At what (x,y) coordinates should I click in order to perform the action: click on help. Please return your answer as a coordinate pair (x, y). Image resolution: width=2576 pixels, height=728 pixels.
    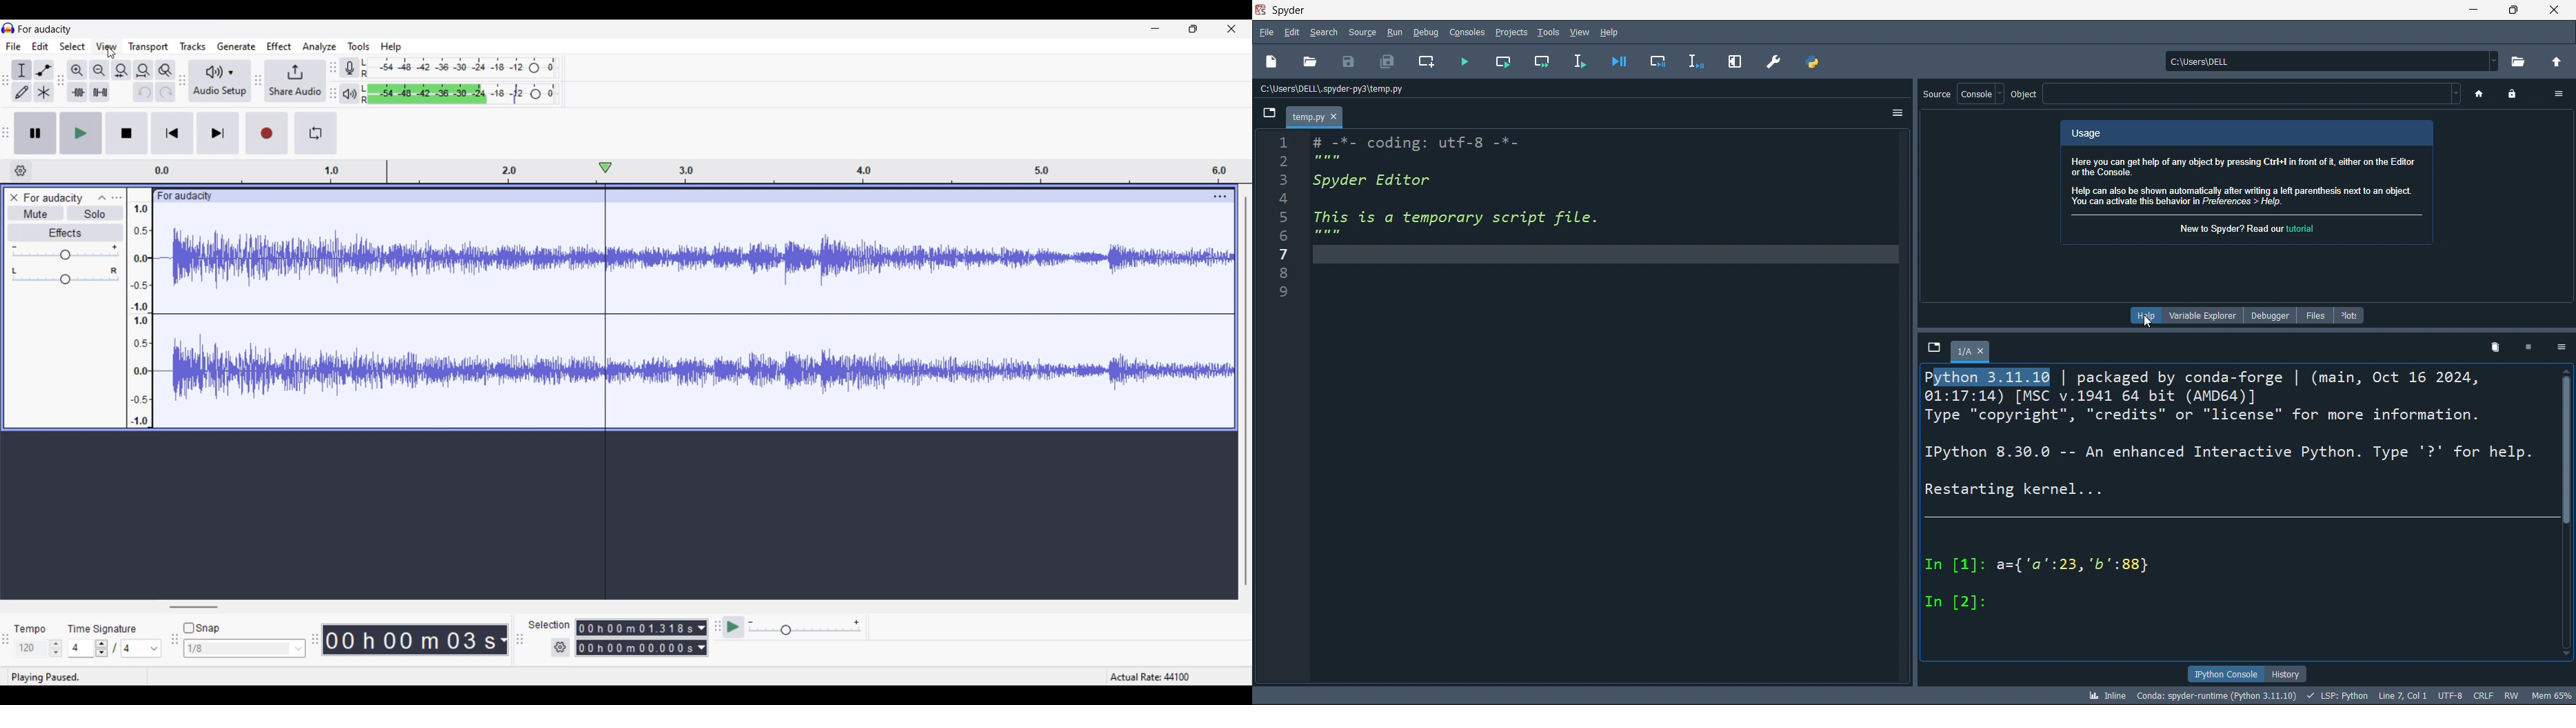
    Looking at the image, I should click on (1612, 33).